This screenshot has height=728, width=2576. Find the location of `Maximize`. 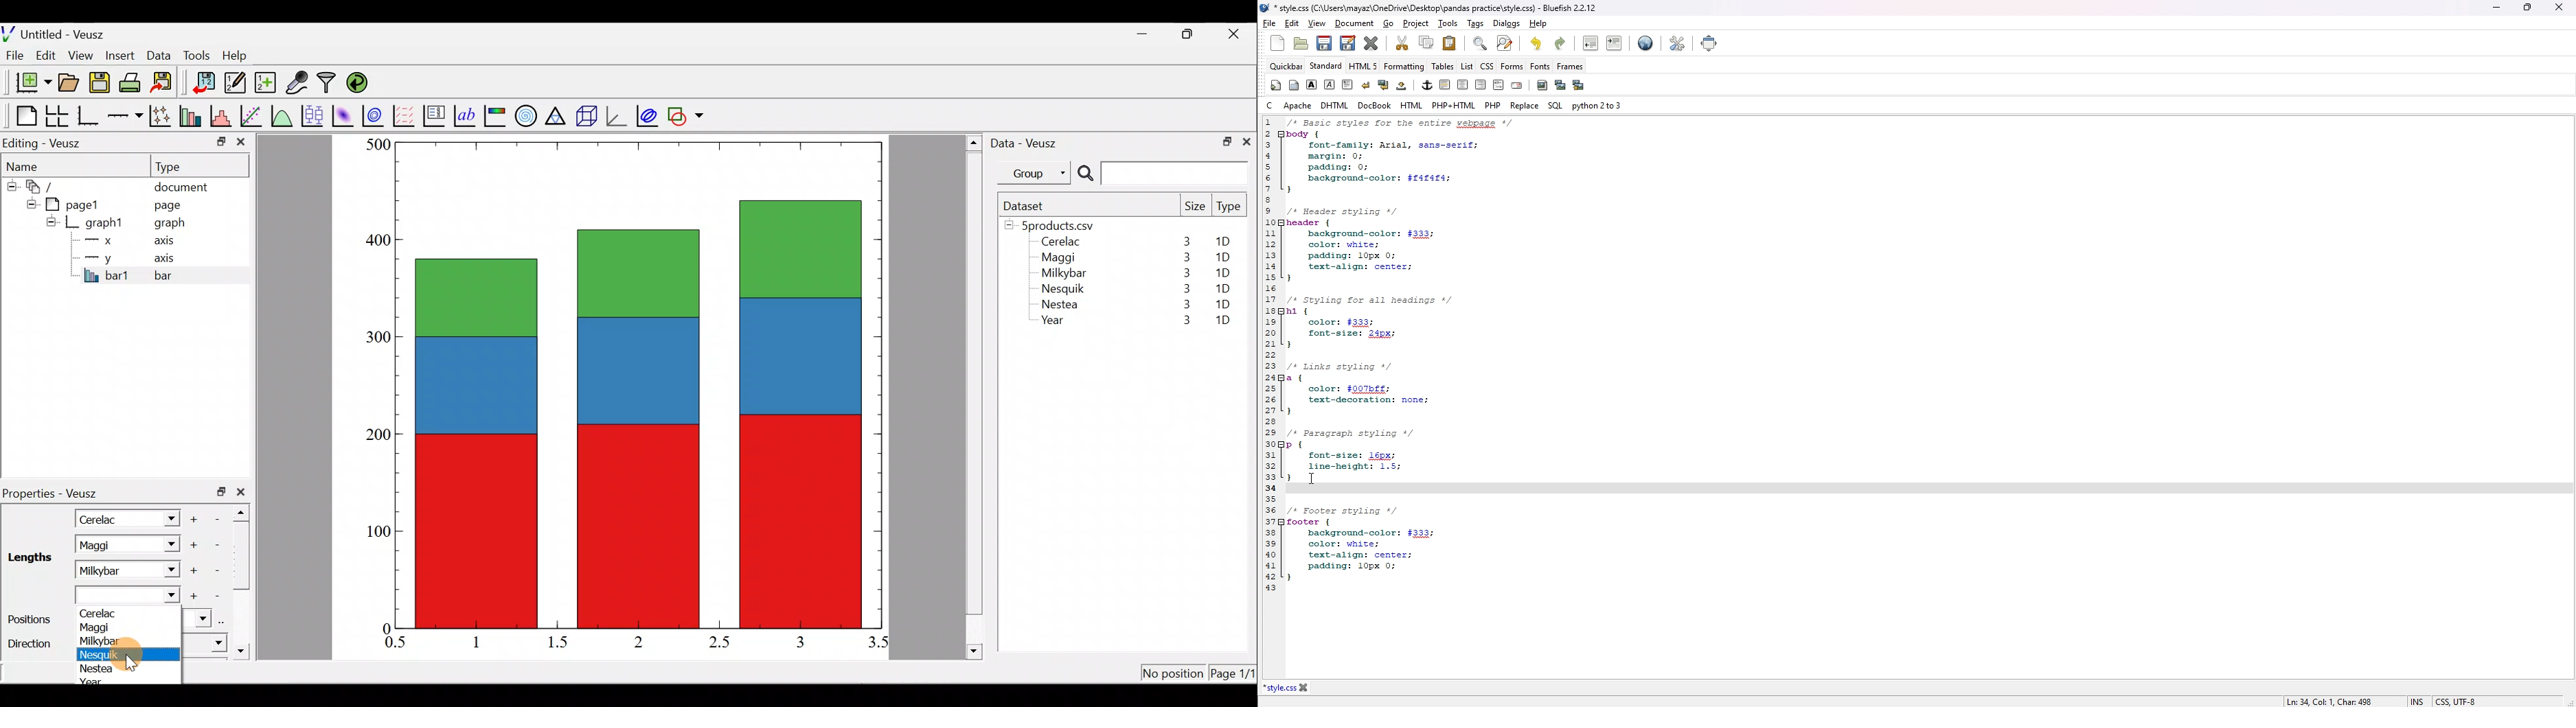

Maximize is located at coordinates (2528, 7).